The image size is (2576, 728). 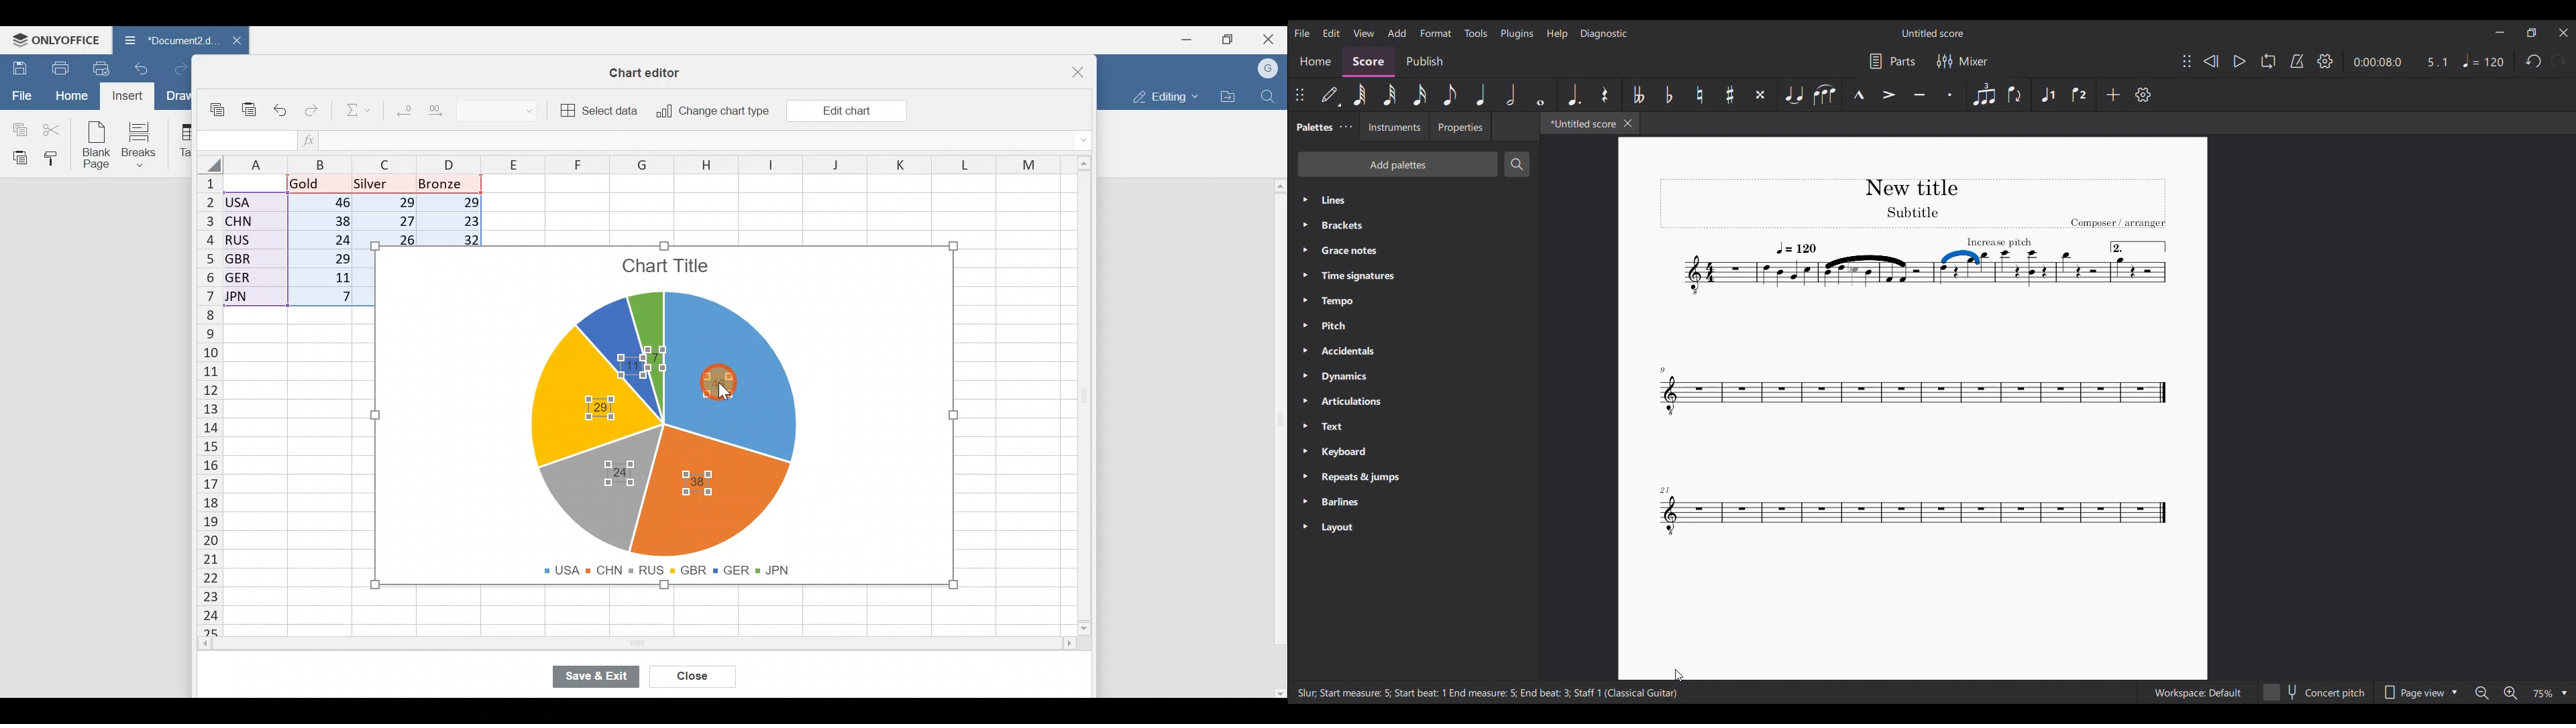 What do you see at coordinates (711, 140) in the screenshot?
I see `Formula bar` at bounding box center [711, 140].